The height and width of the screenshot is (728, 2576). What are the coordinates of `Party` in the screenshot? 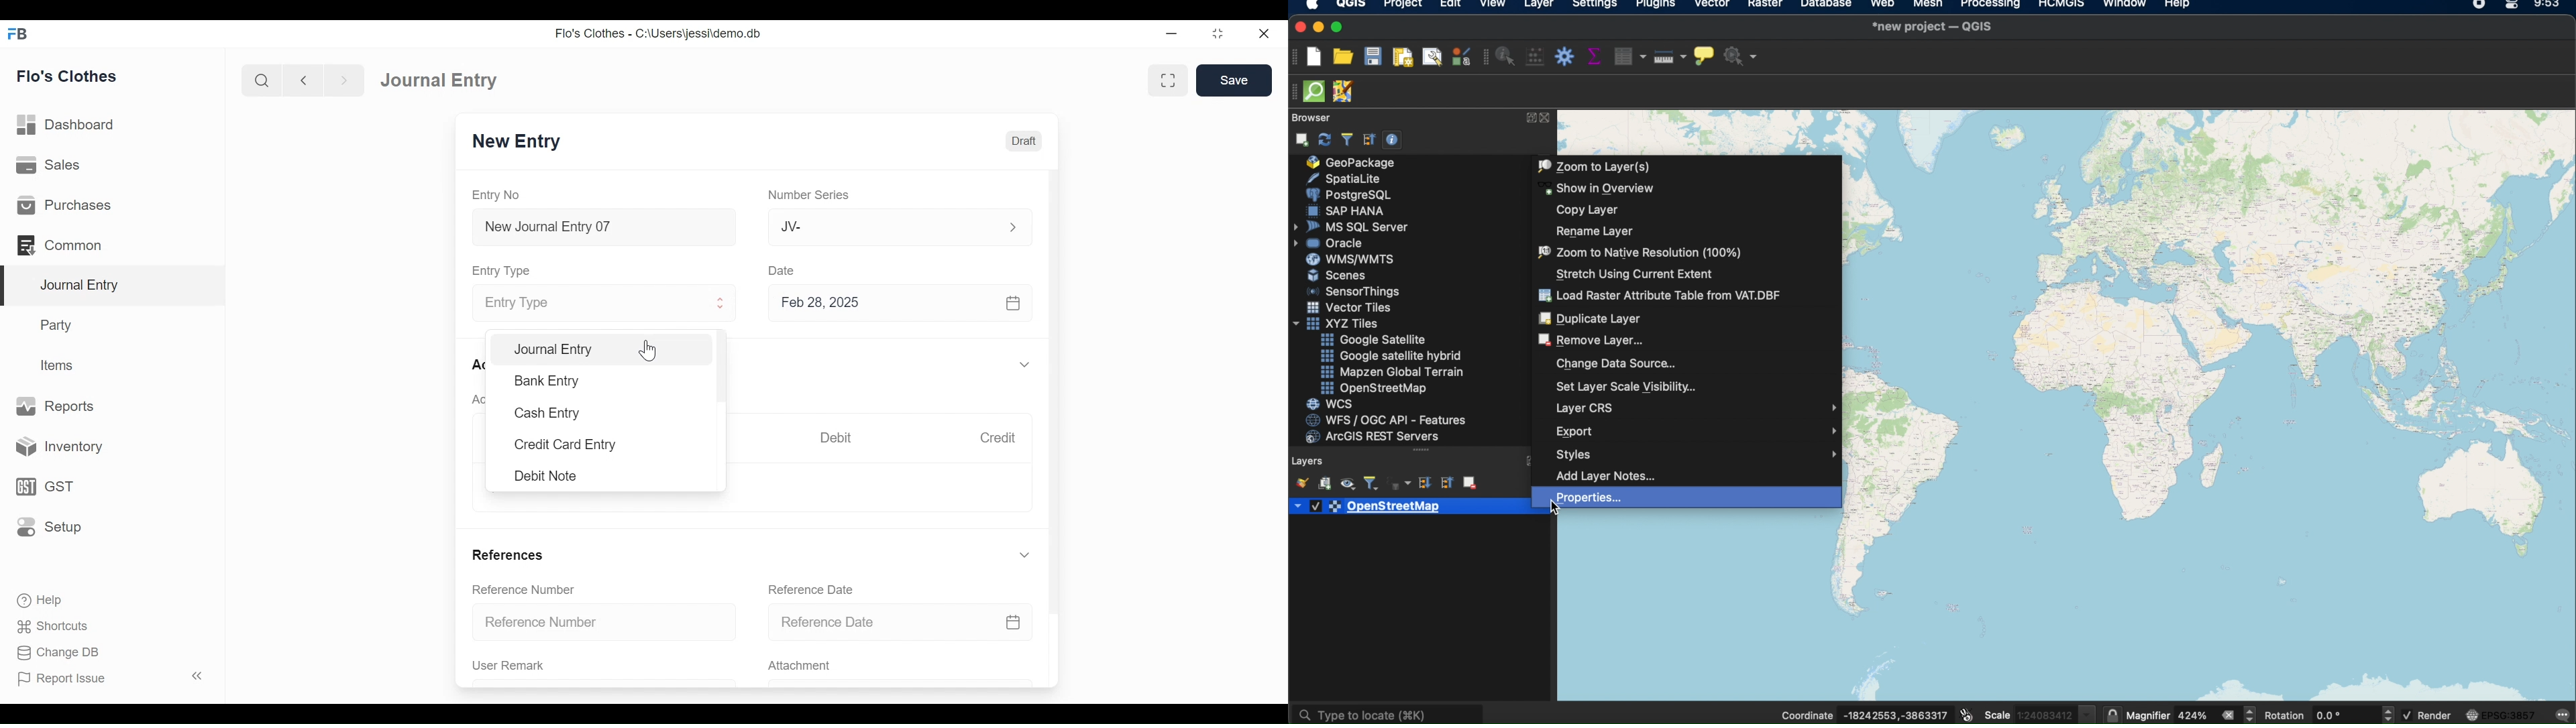 It's located at (58, 324).